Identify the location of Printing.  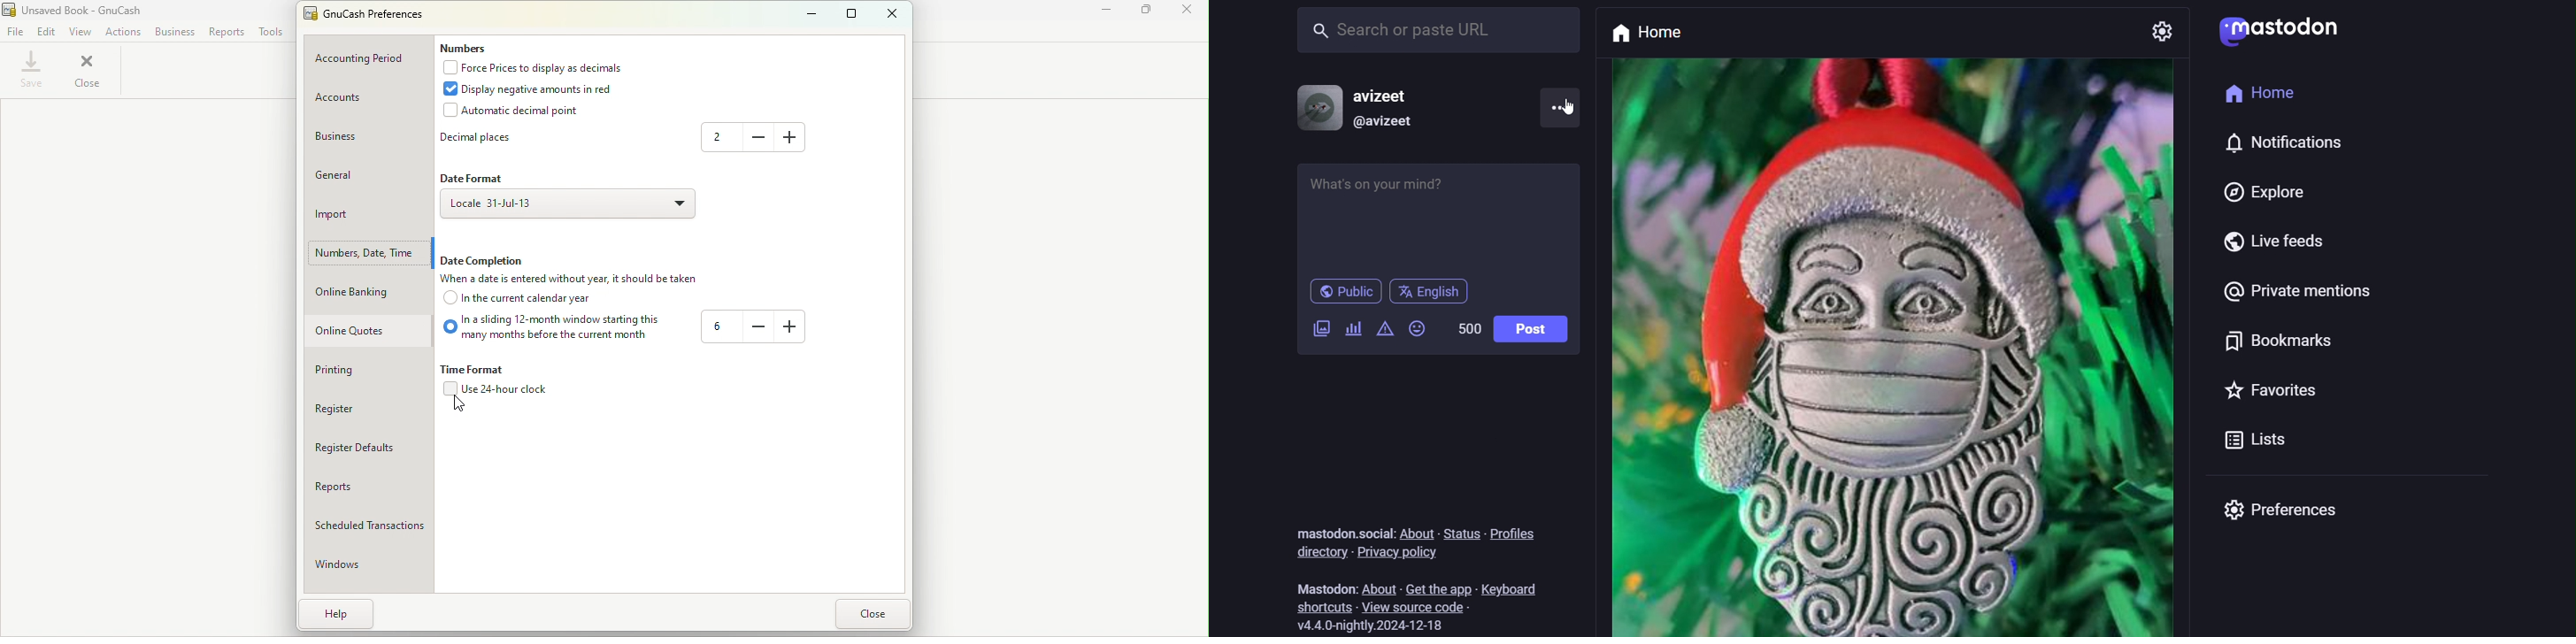
(358, 370).